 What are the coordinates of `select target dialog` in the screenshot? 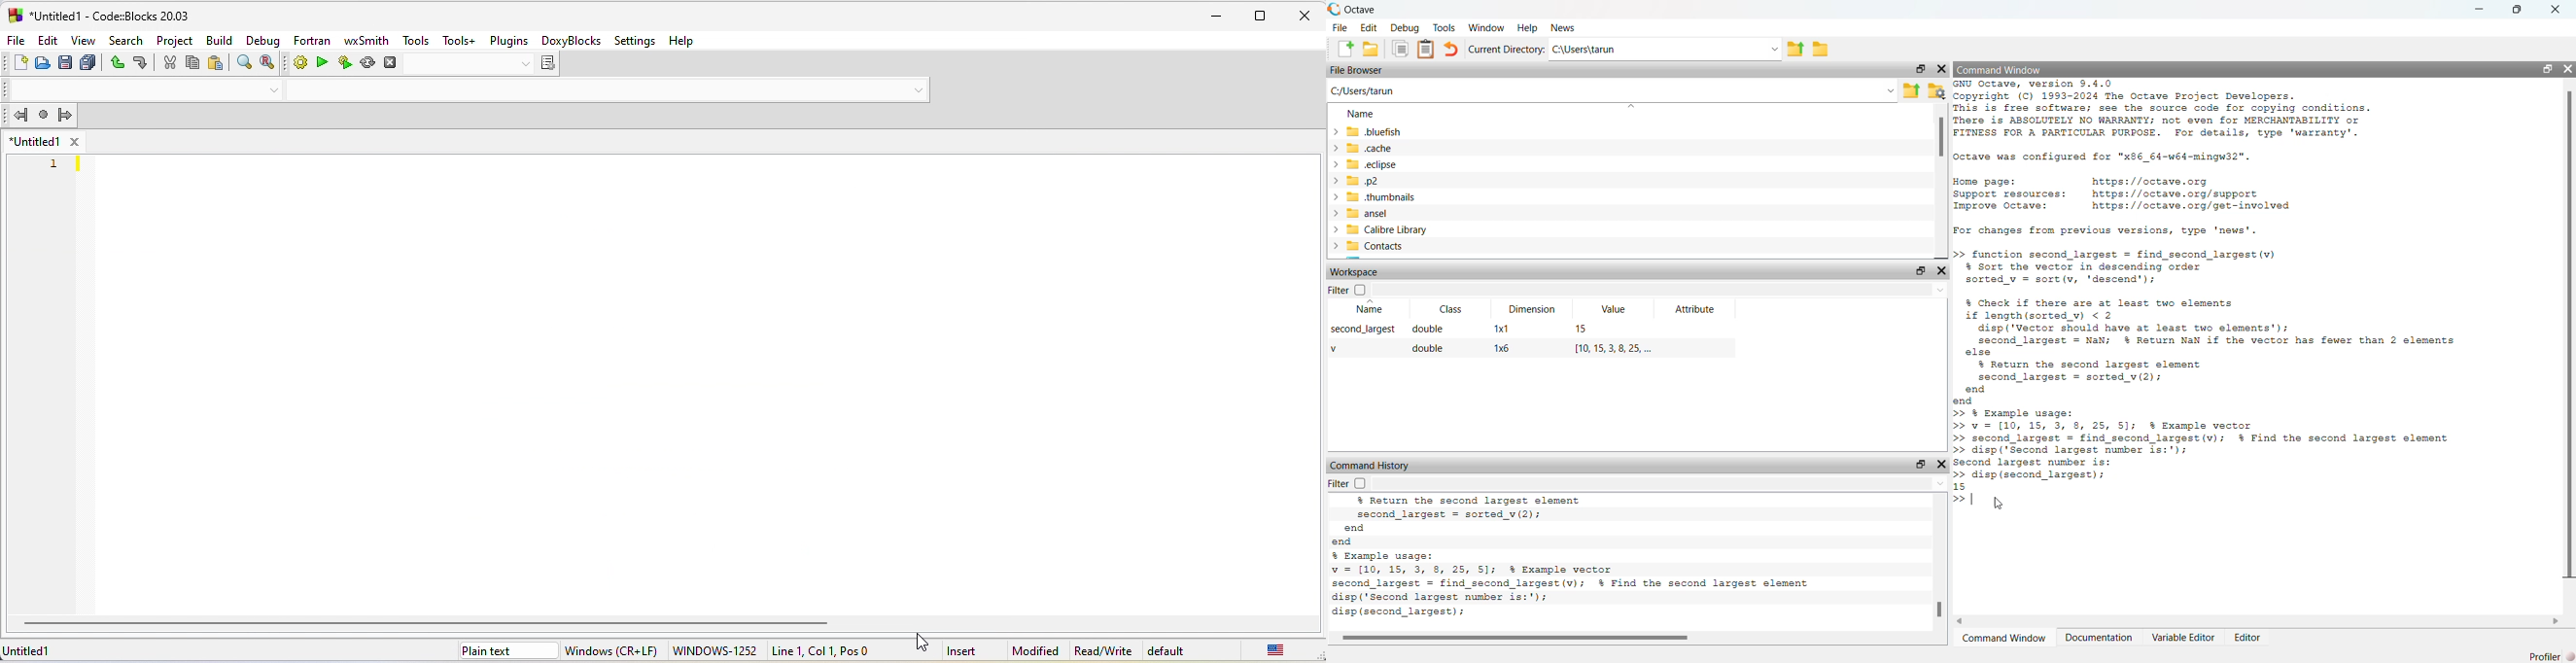 It's located at (480, 64).